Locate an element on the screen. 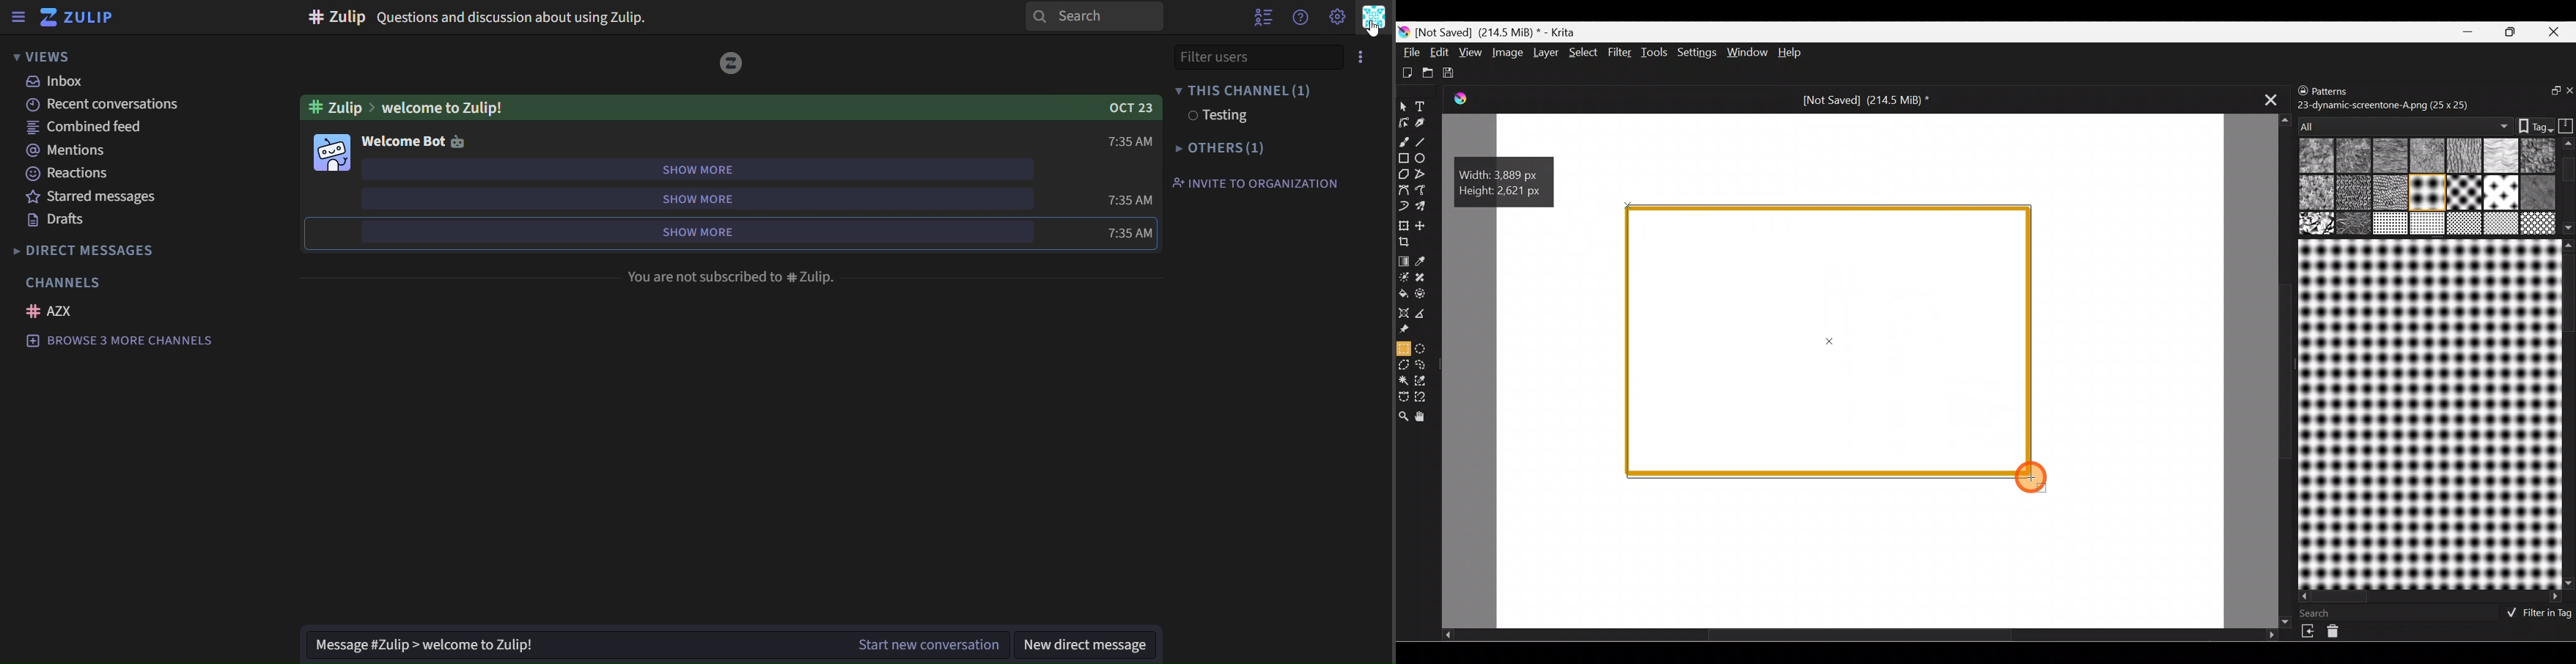 The width and height of the screenshot is (2576, 672). File is located at coordinates (1409, 52).